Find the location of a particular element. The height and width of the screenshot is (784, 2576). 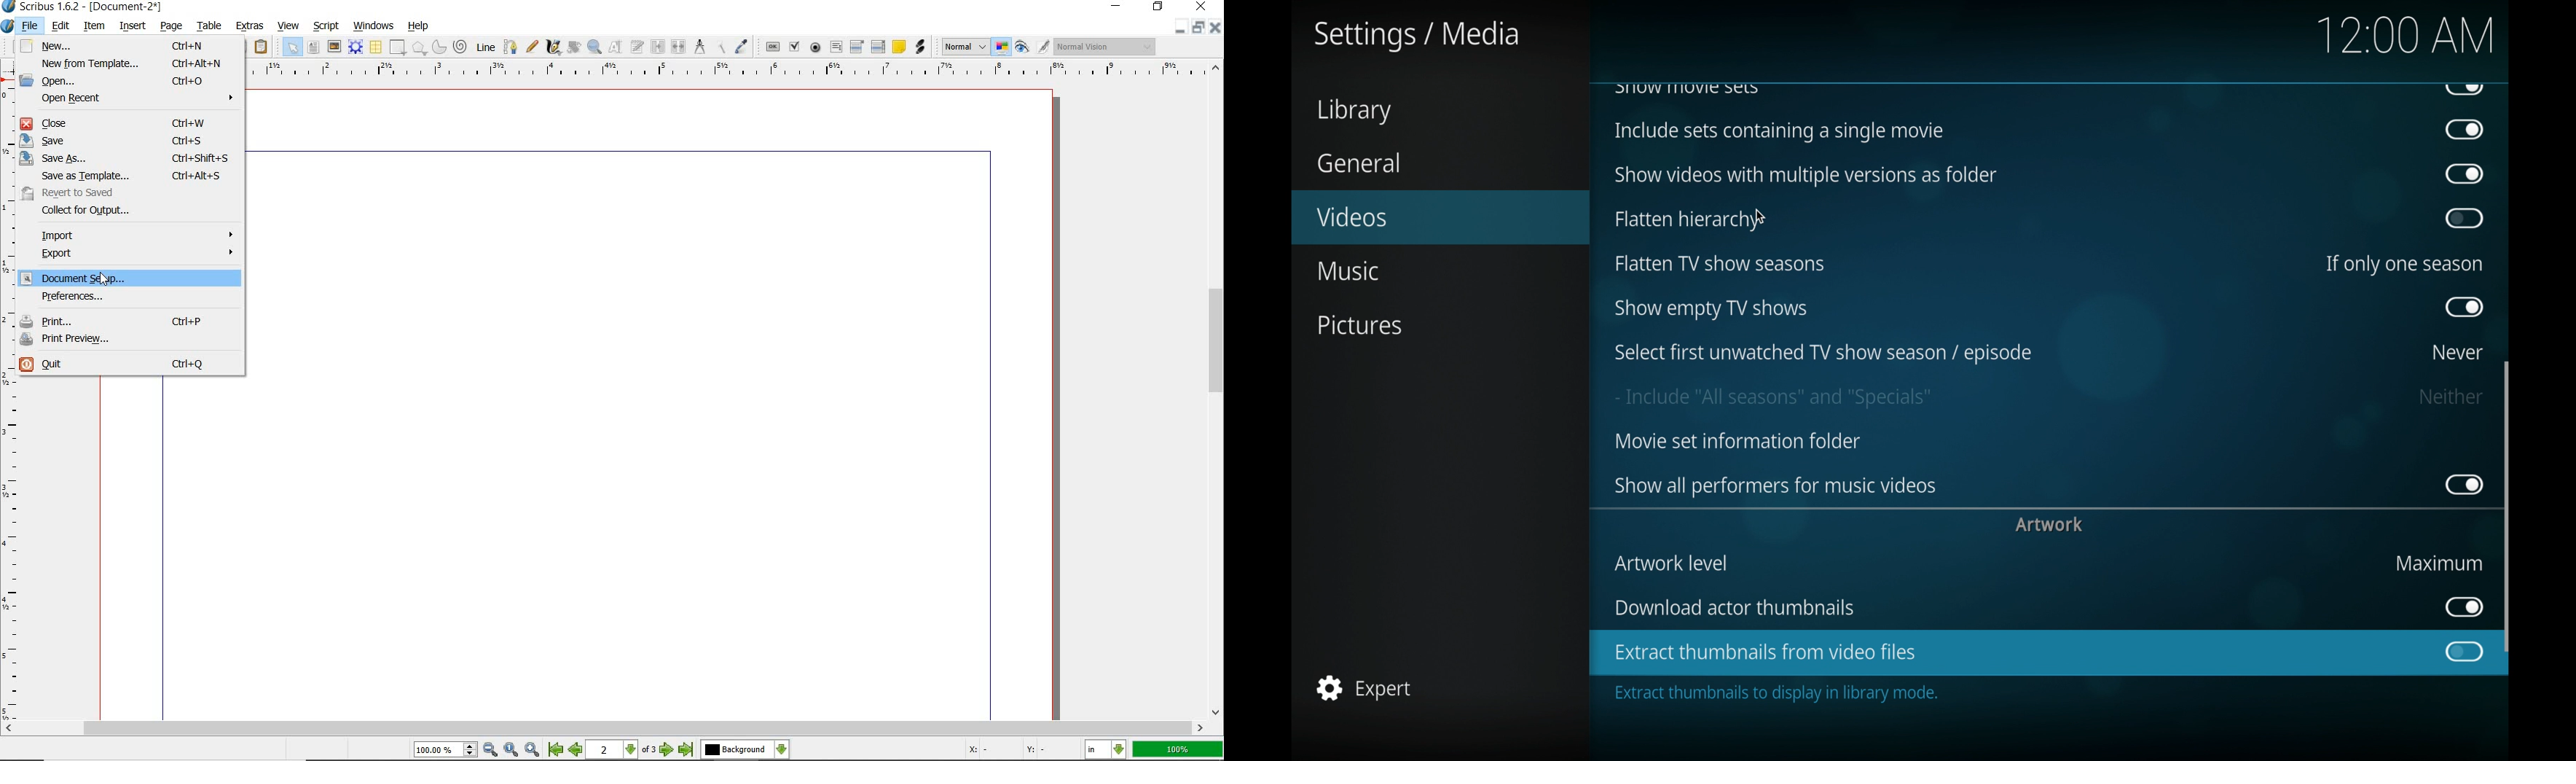

enable extract thumbnails from video files is located at coordinates (1765, 653).